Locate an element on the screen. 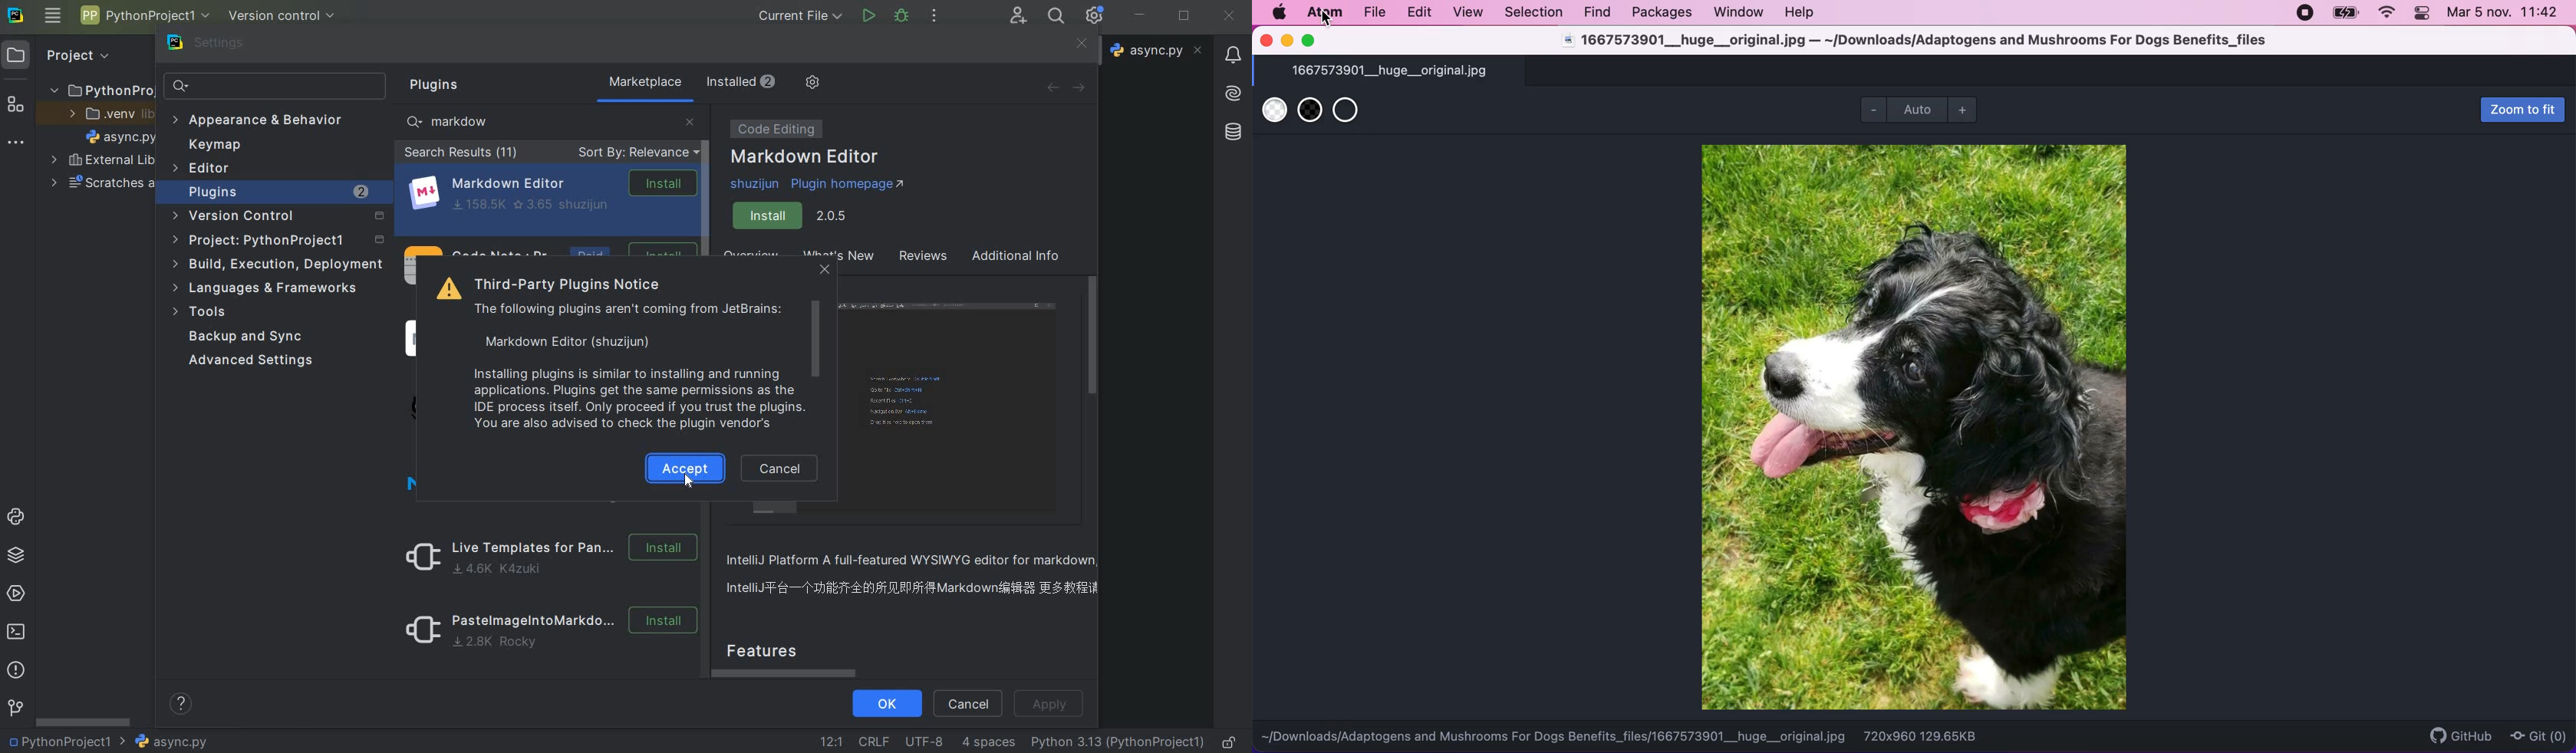 The height and width of the screenshot is (756, 2576). wifi is located at coordinates (2387, 14).